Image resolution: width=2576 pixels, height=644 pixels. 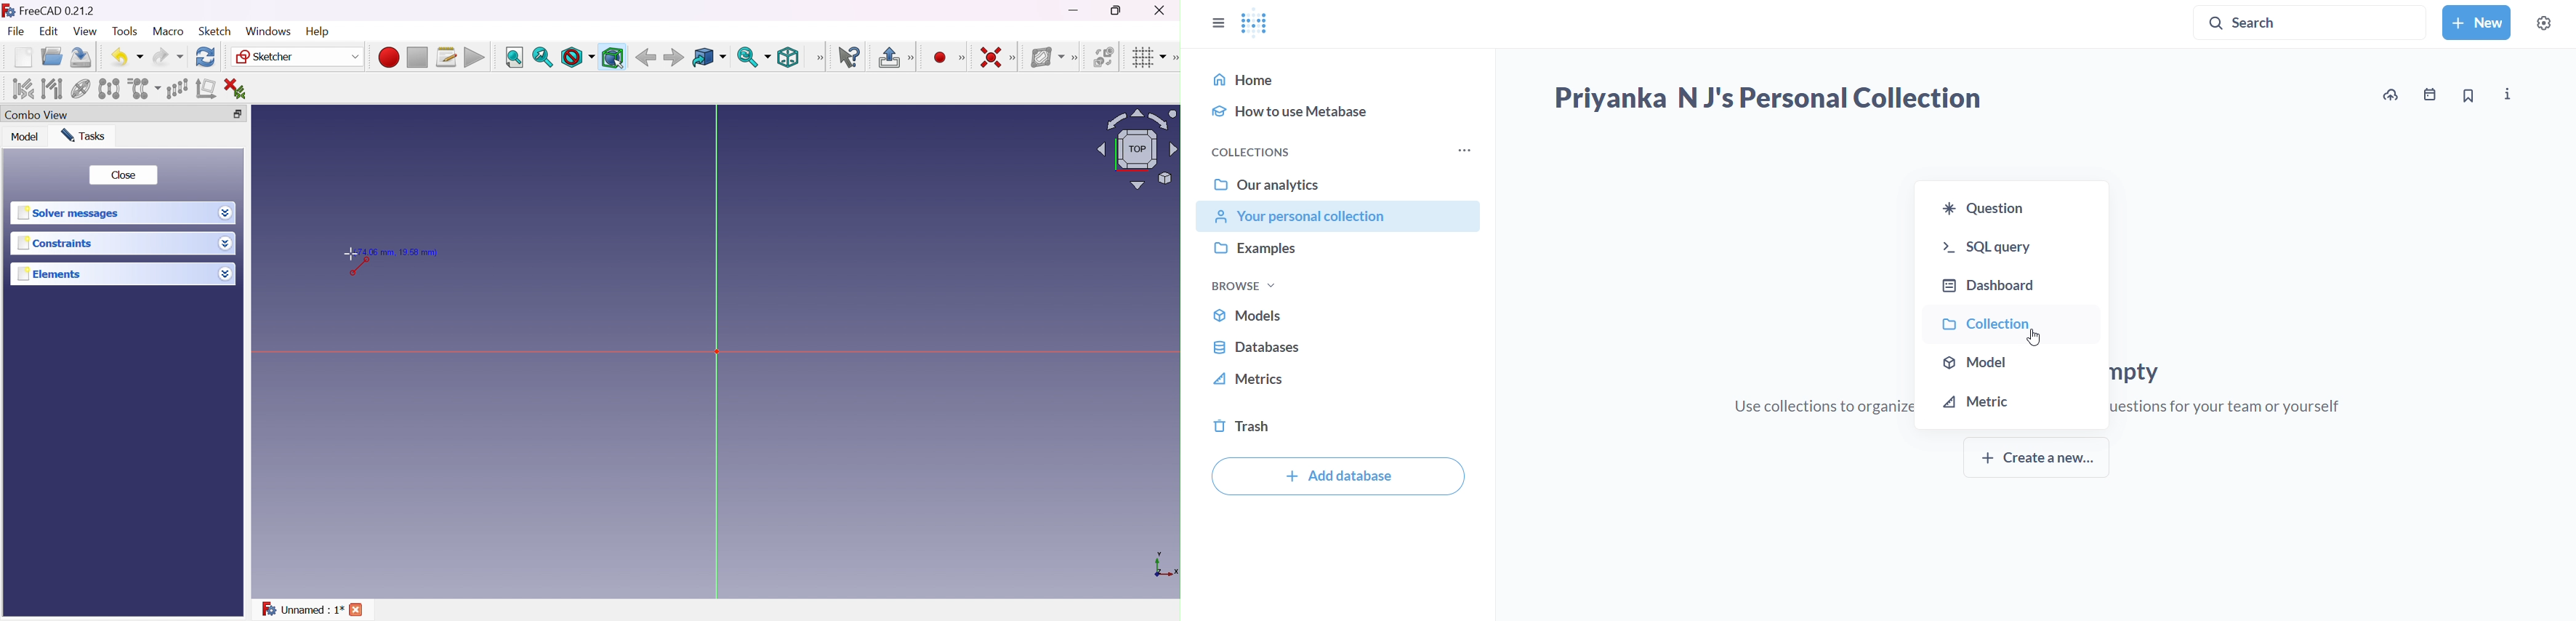 I want to click on Viewing angle, so click(x=1139, y=148).